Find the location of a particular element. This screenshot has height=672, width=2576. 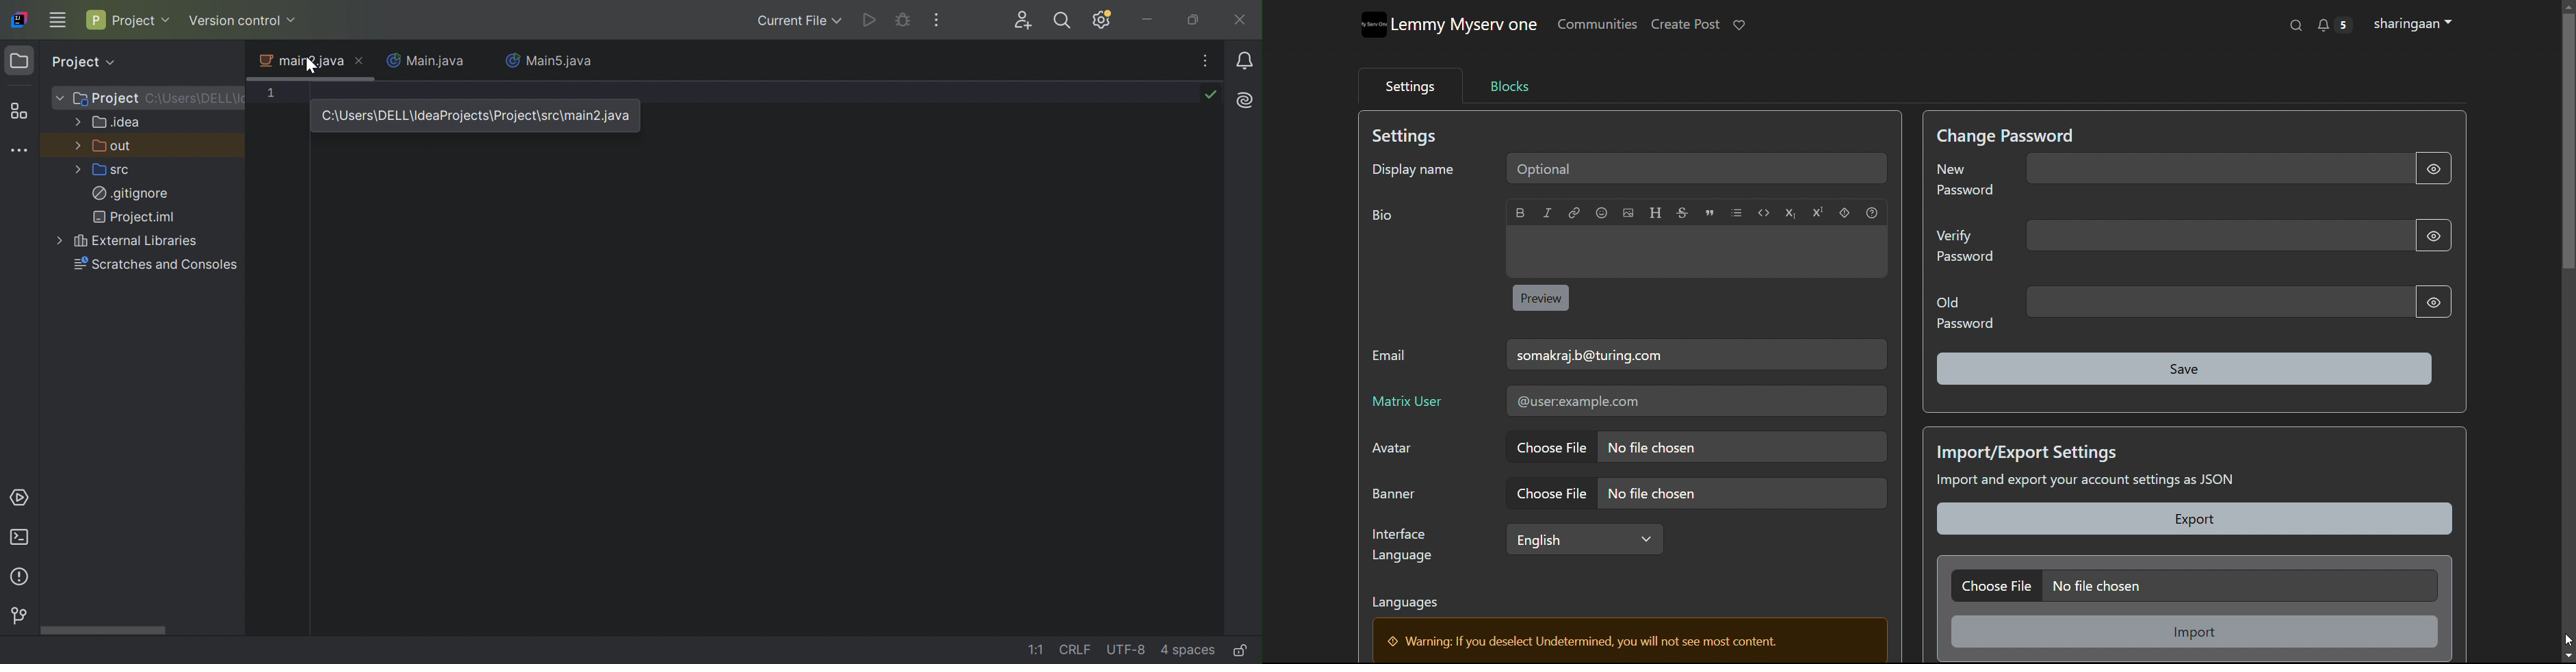

More is located at coordinates (78, 144).